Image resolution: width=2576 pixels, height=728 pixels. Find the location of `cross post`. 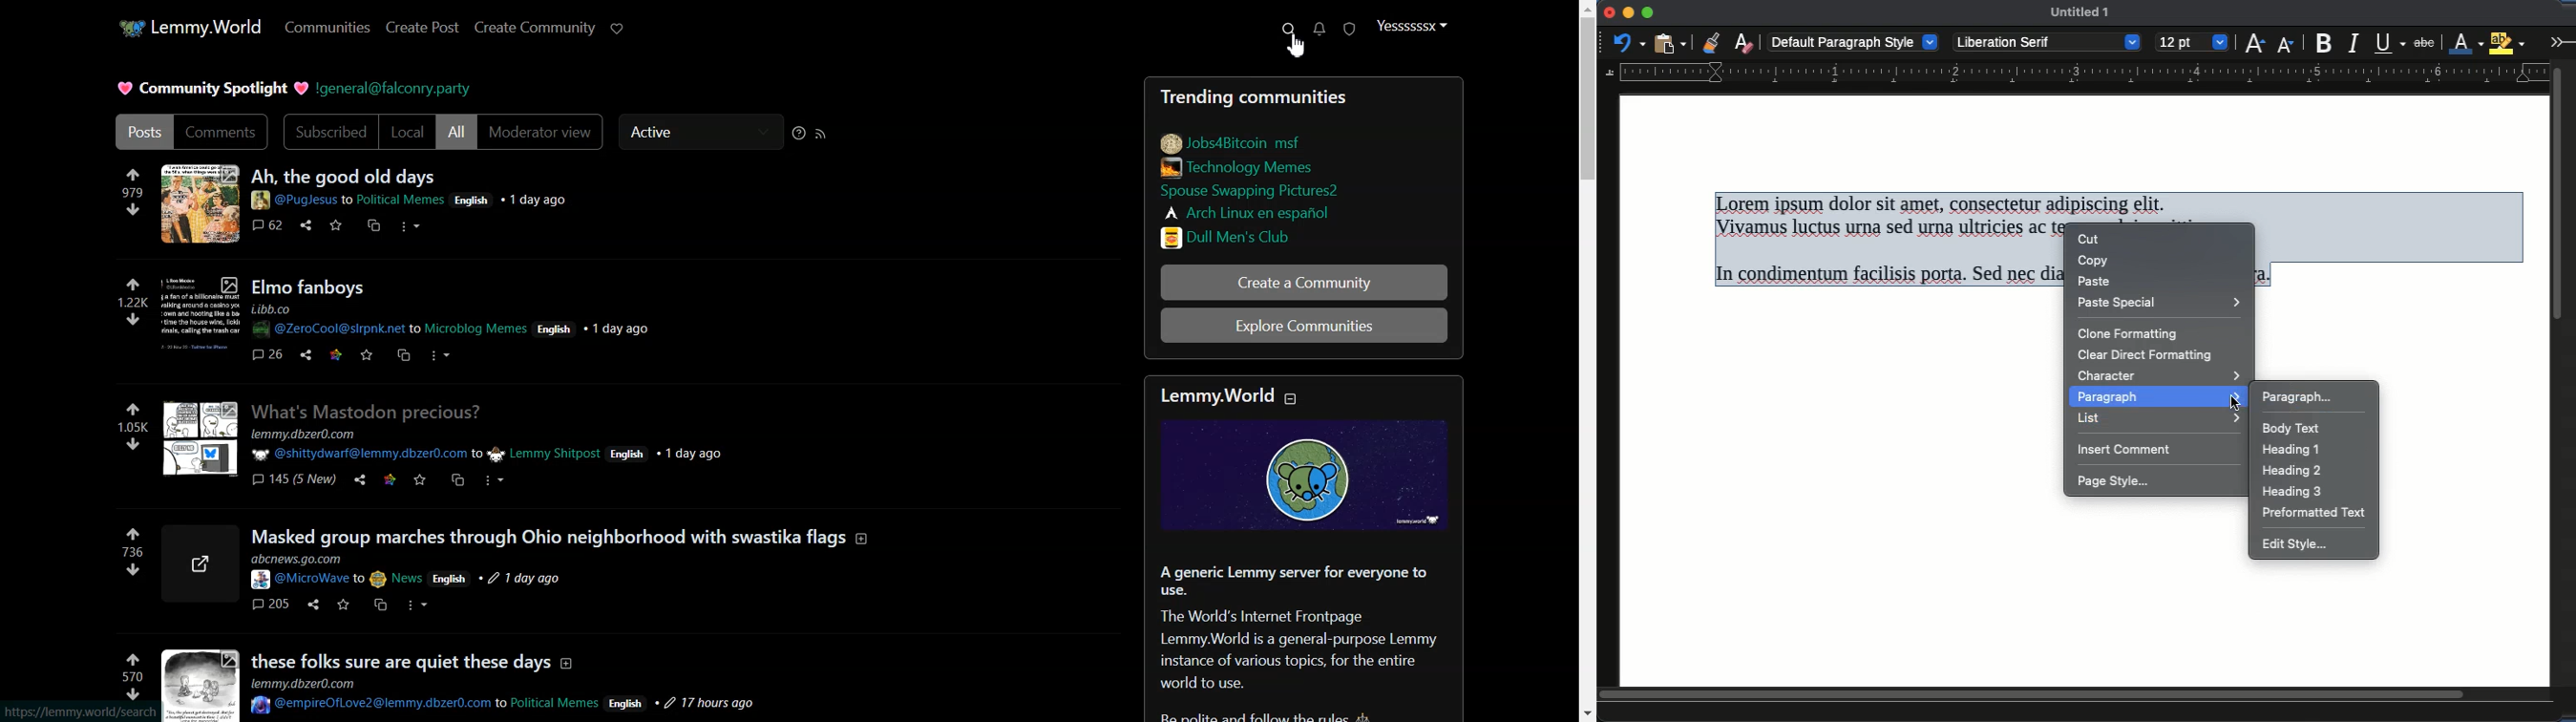

cross post is located at coordinates (403, 356).